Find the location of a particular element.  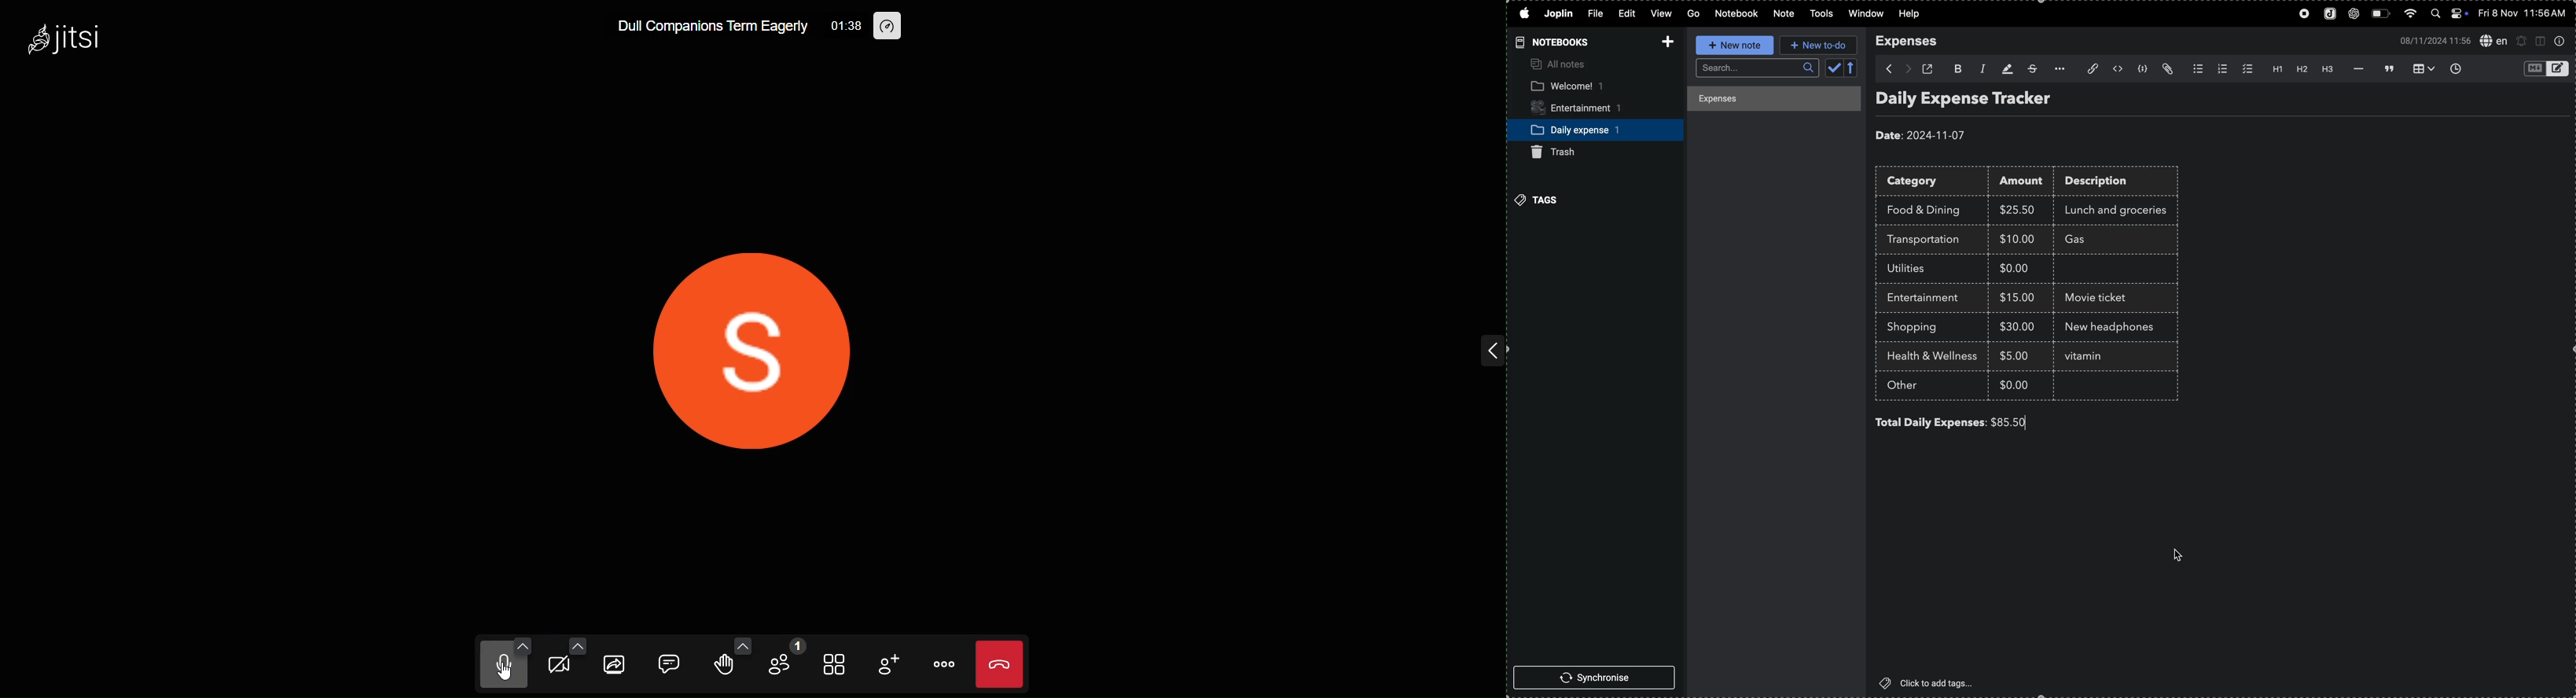

joplin is located at coordinates (2328, 15).